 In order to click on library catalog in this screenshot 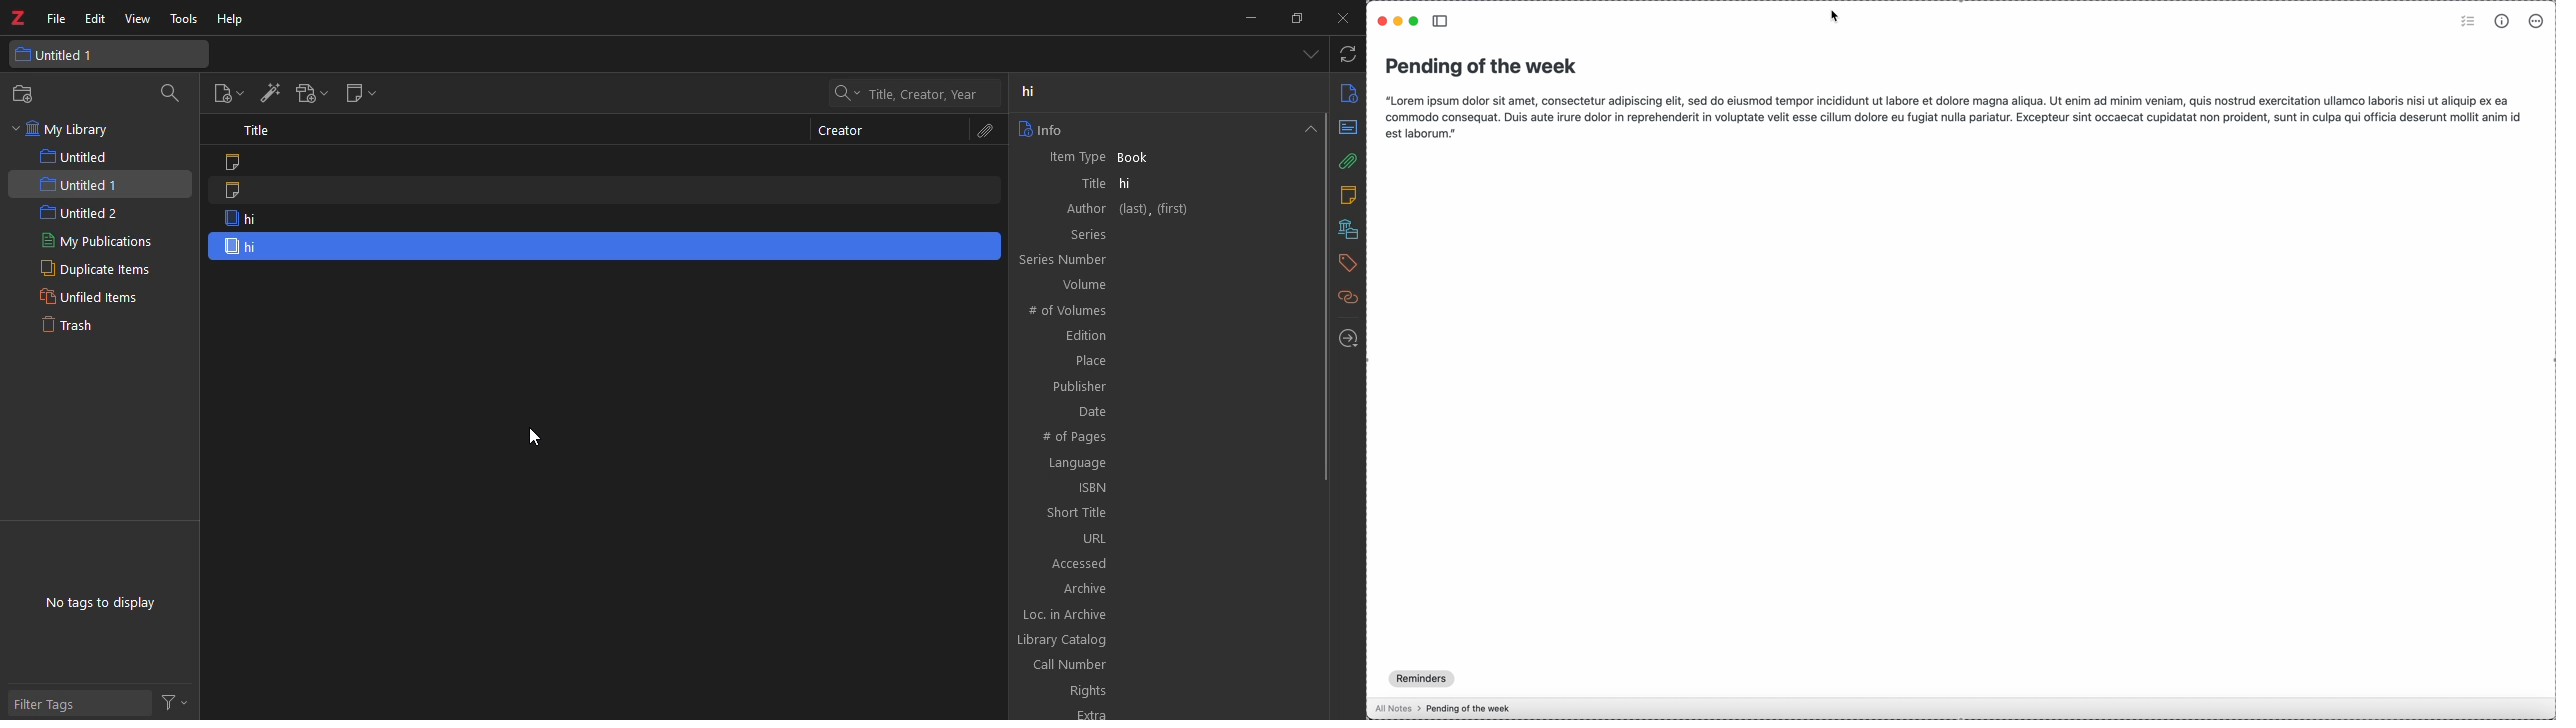, I will do `click(1064, 639)`.